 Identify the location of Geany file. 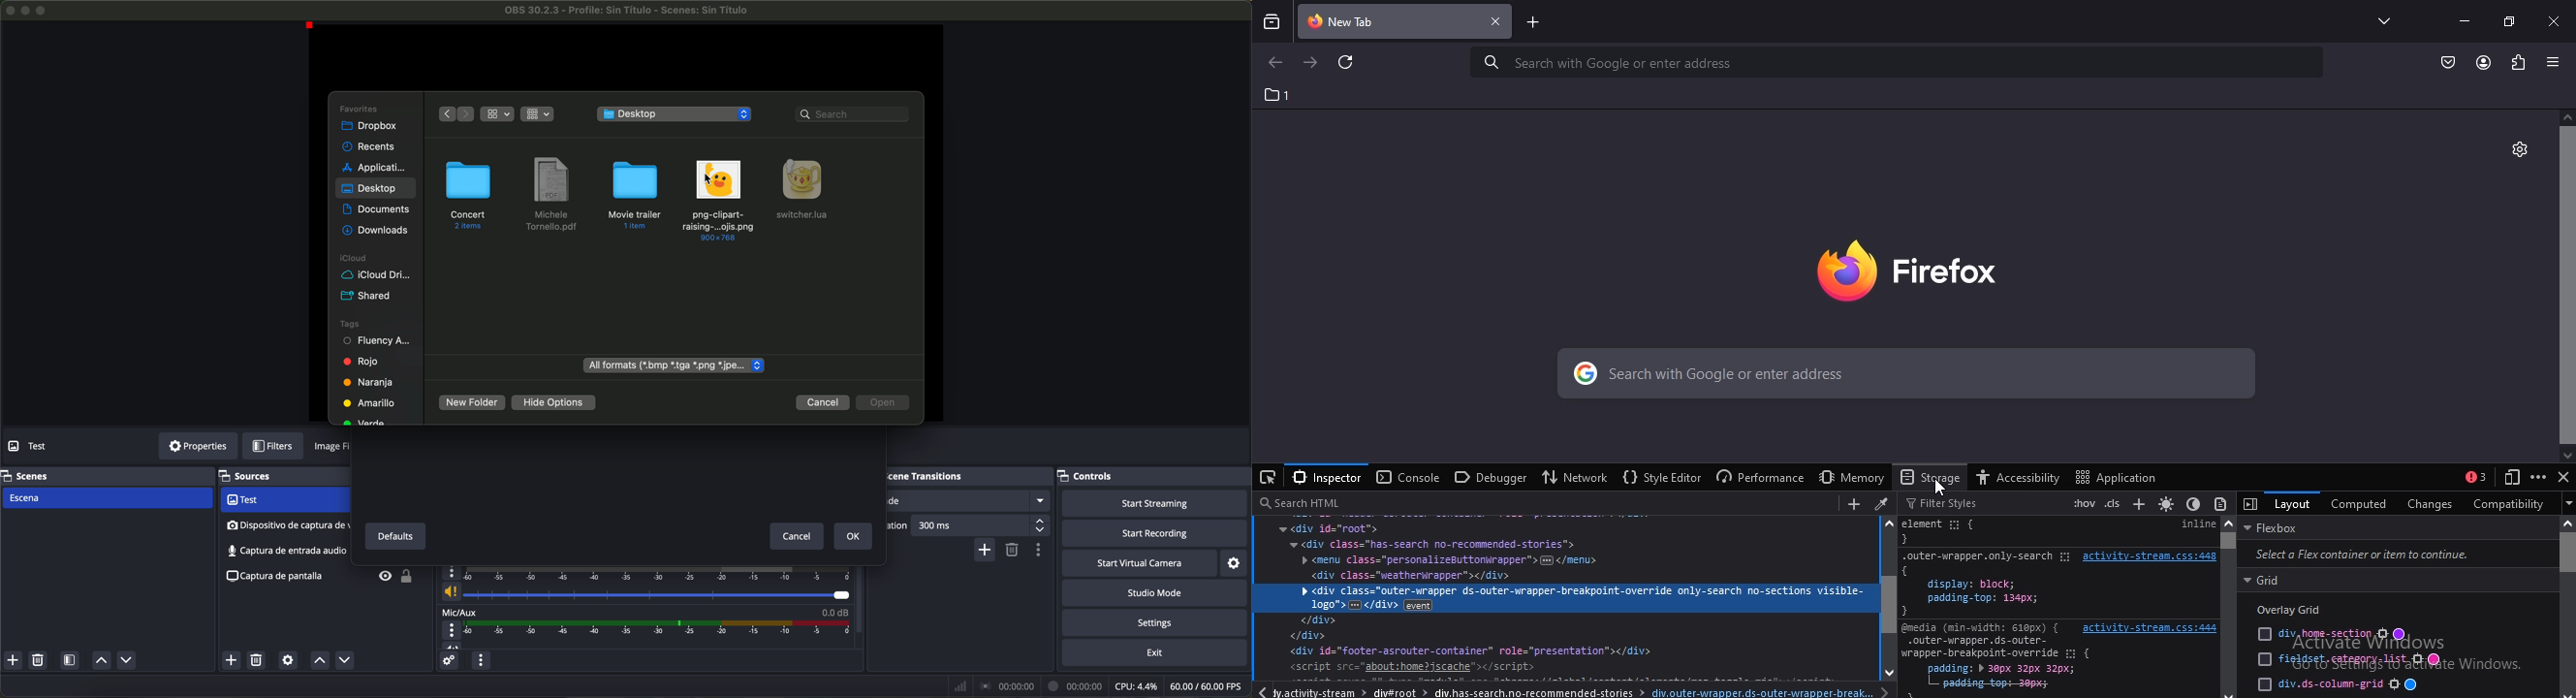
(806, 190).